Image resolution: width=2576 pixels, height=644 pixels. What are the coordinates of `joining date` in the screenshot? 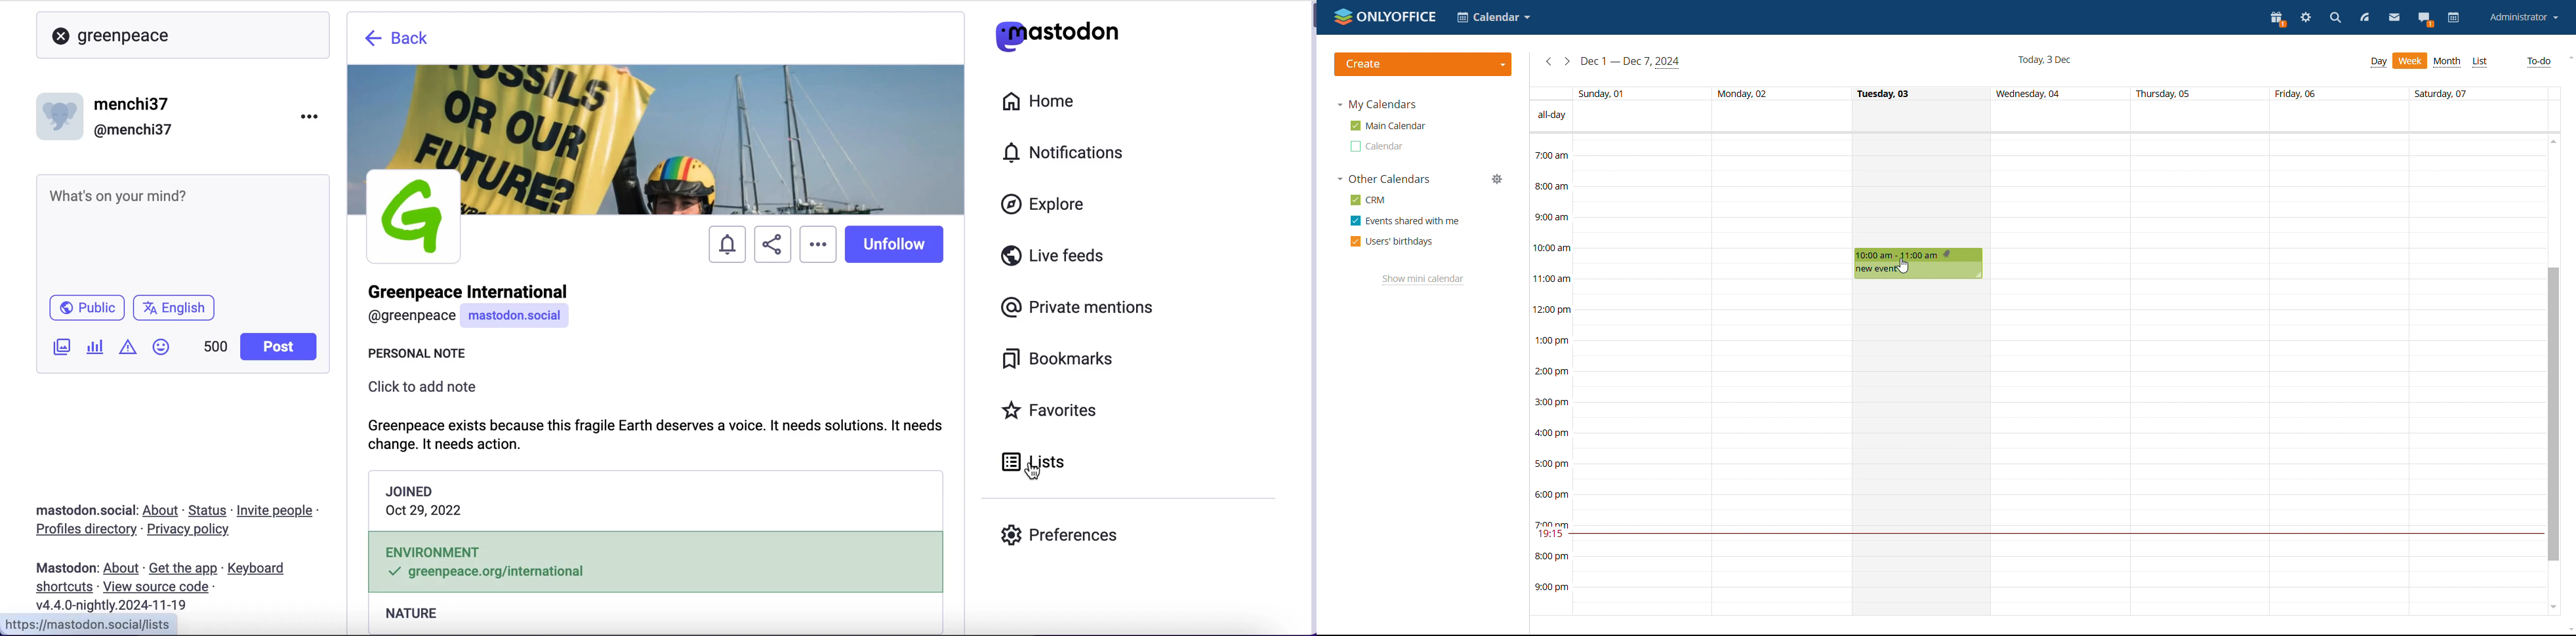 It's located at (652, 500).